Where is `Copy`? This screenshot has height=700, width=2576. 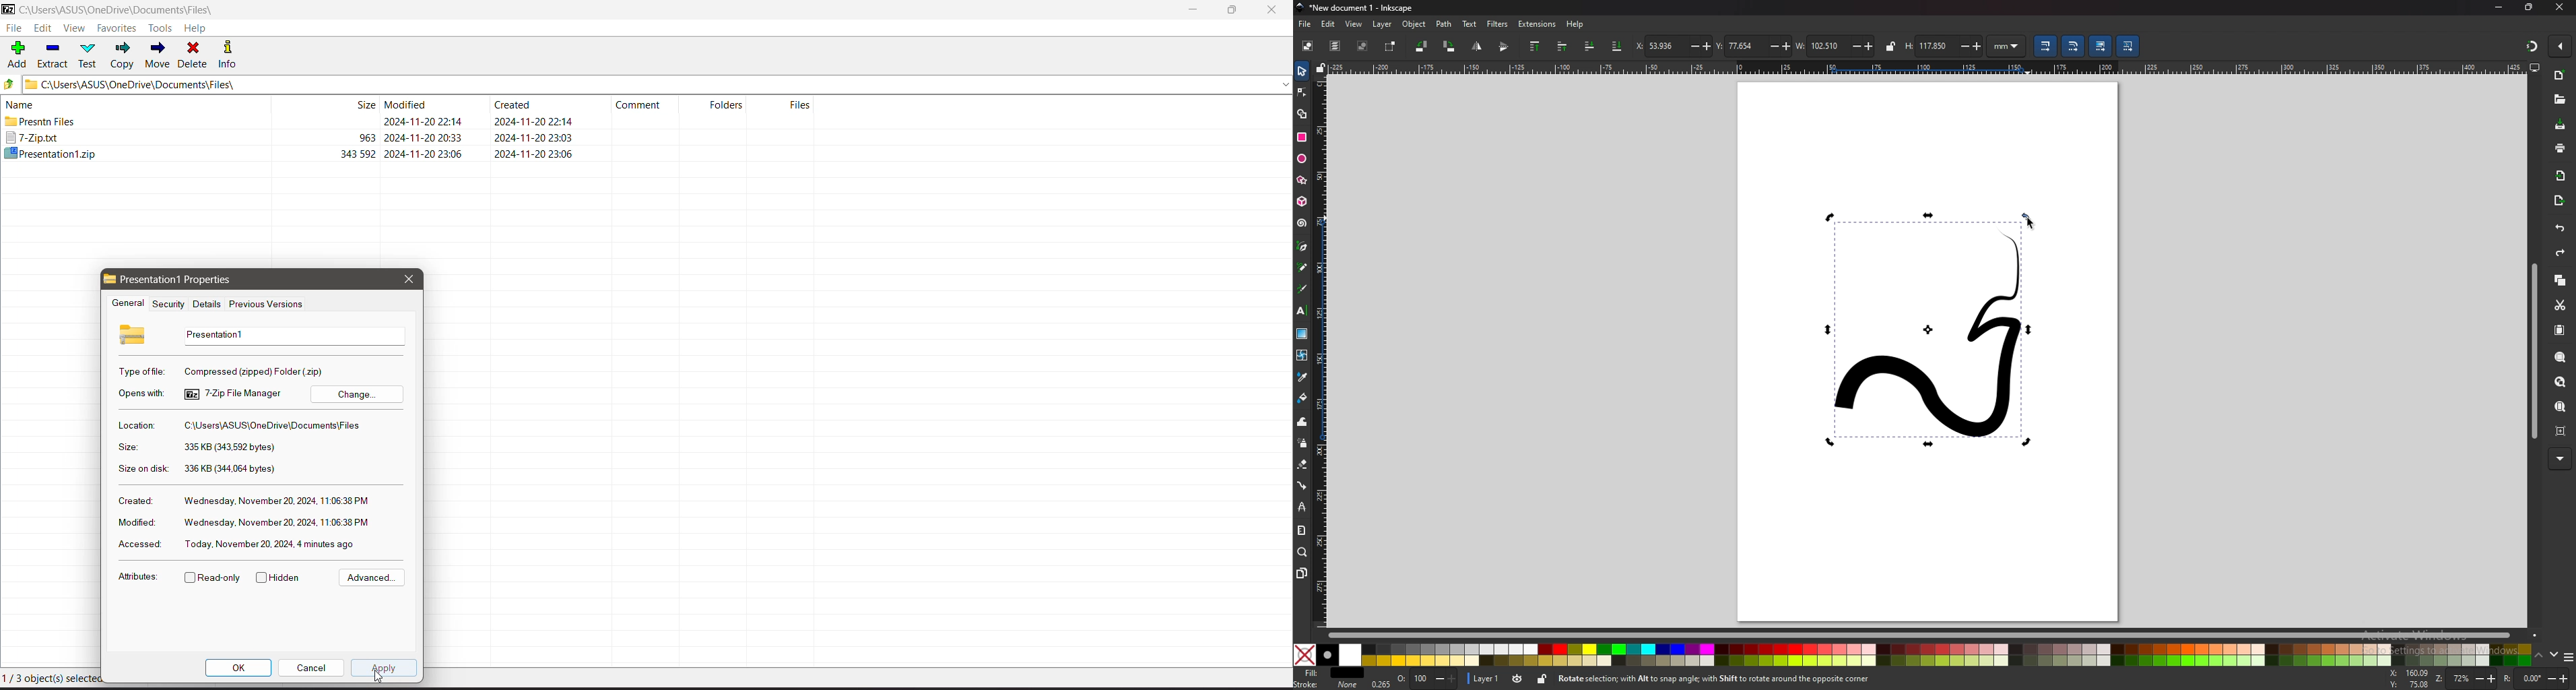
Copy is located at coordinates (123, 55).